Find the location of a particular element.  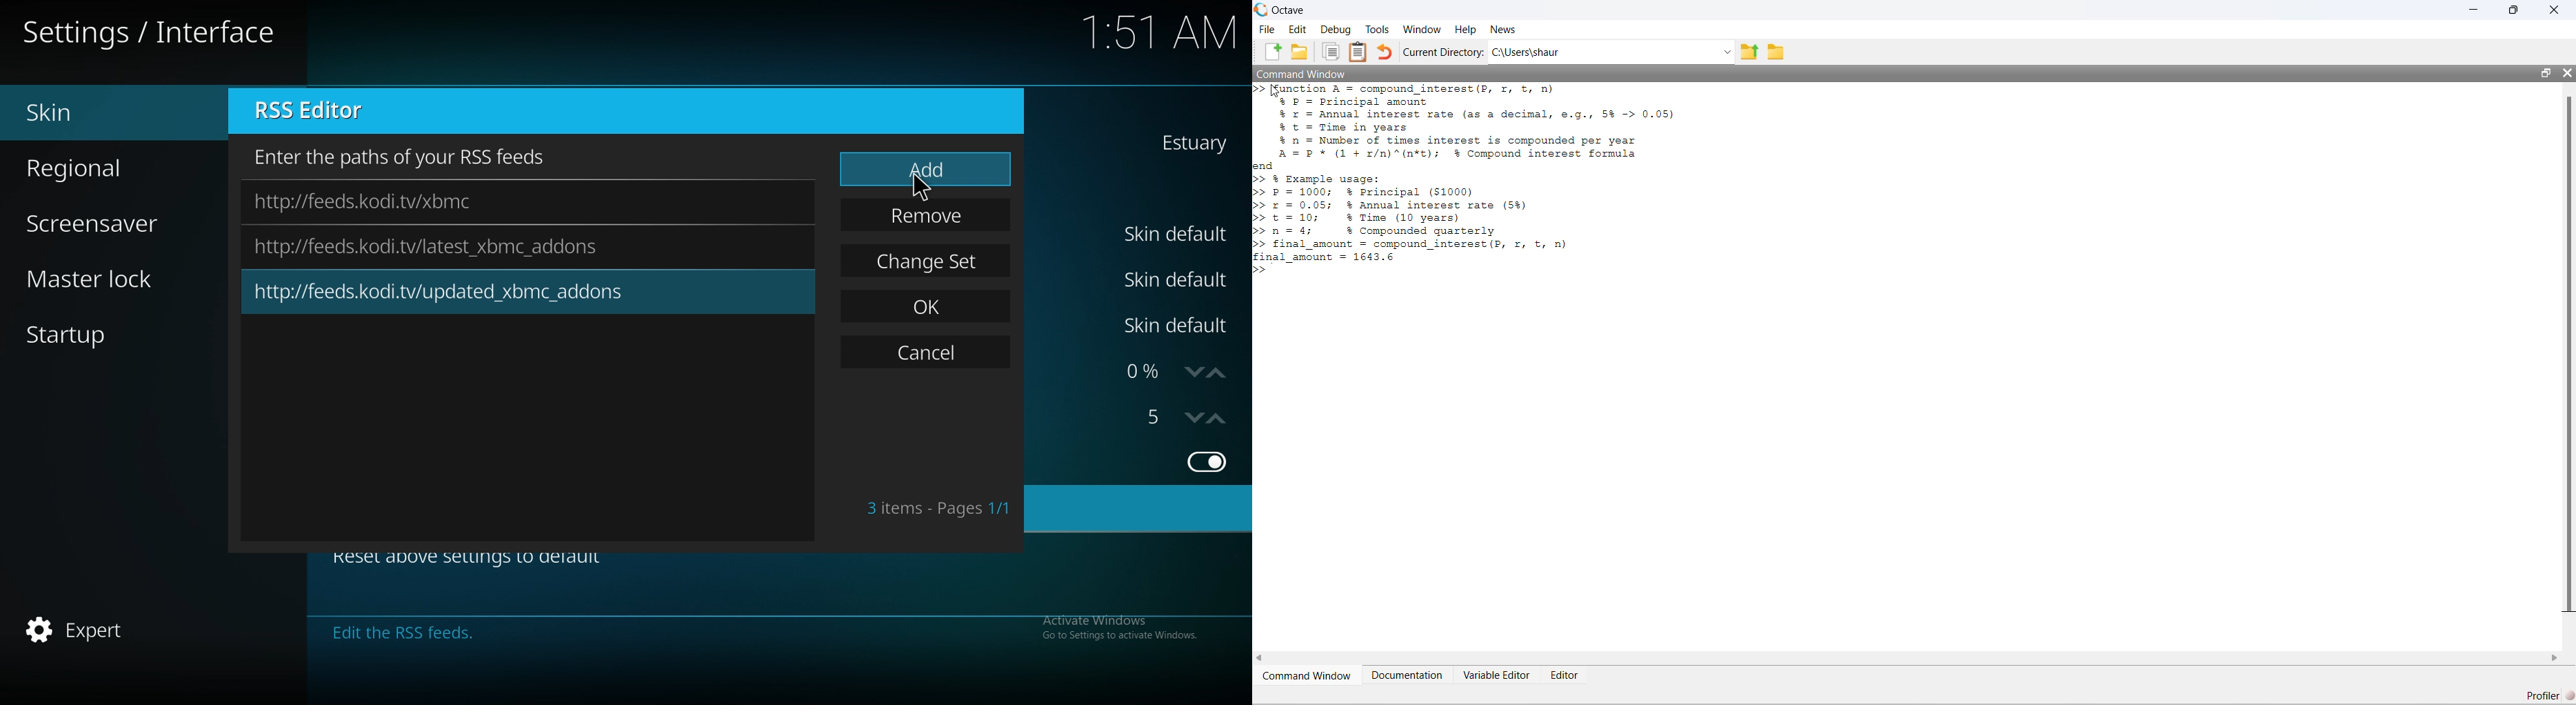

rss editor is located at coordinates (321, 112).